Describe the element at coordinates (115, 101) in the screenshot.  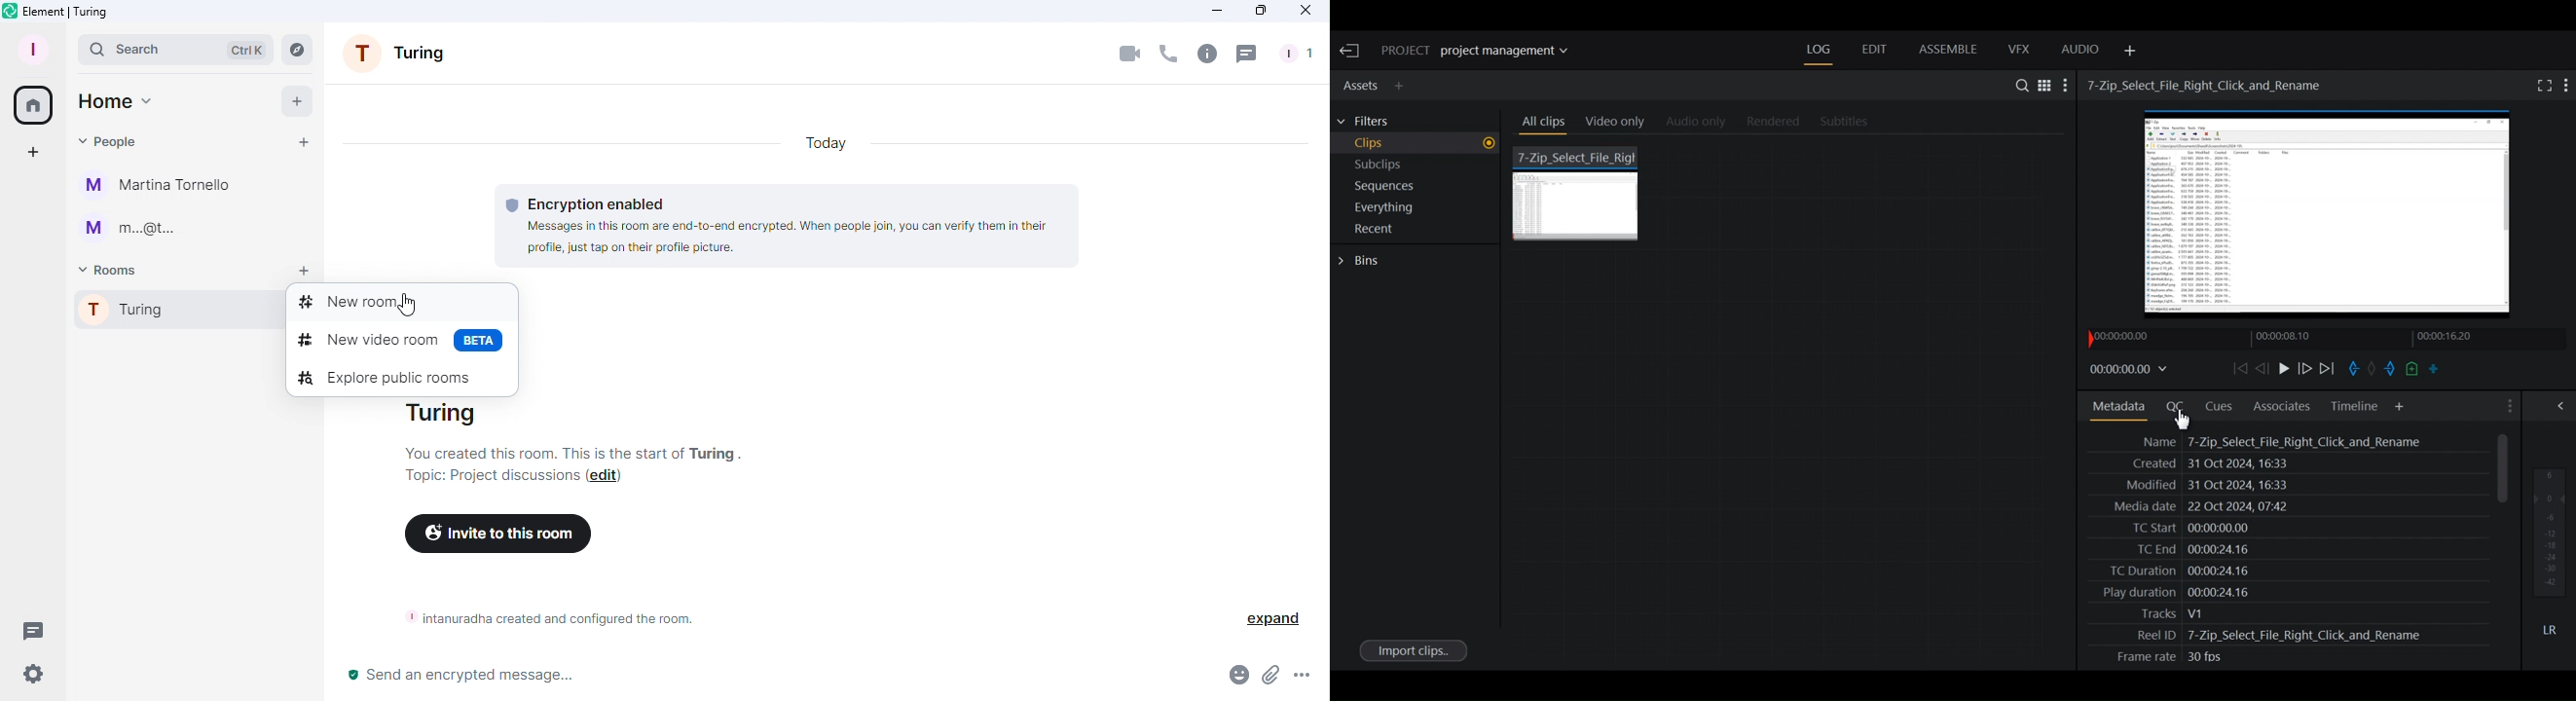
I see `Home` at that location.